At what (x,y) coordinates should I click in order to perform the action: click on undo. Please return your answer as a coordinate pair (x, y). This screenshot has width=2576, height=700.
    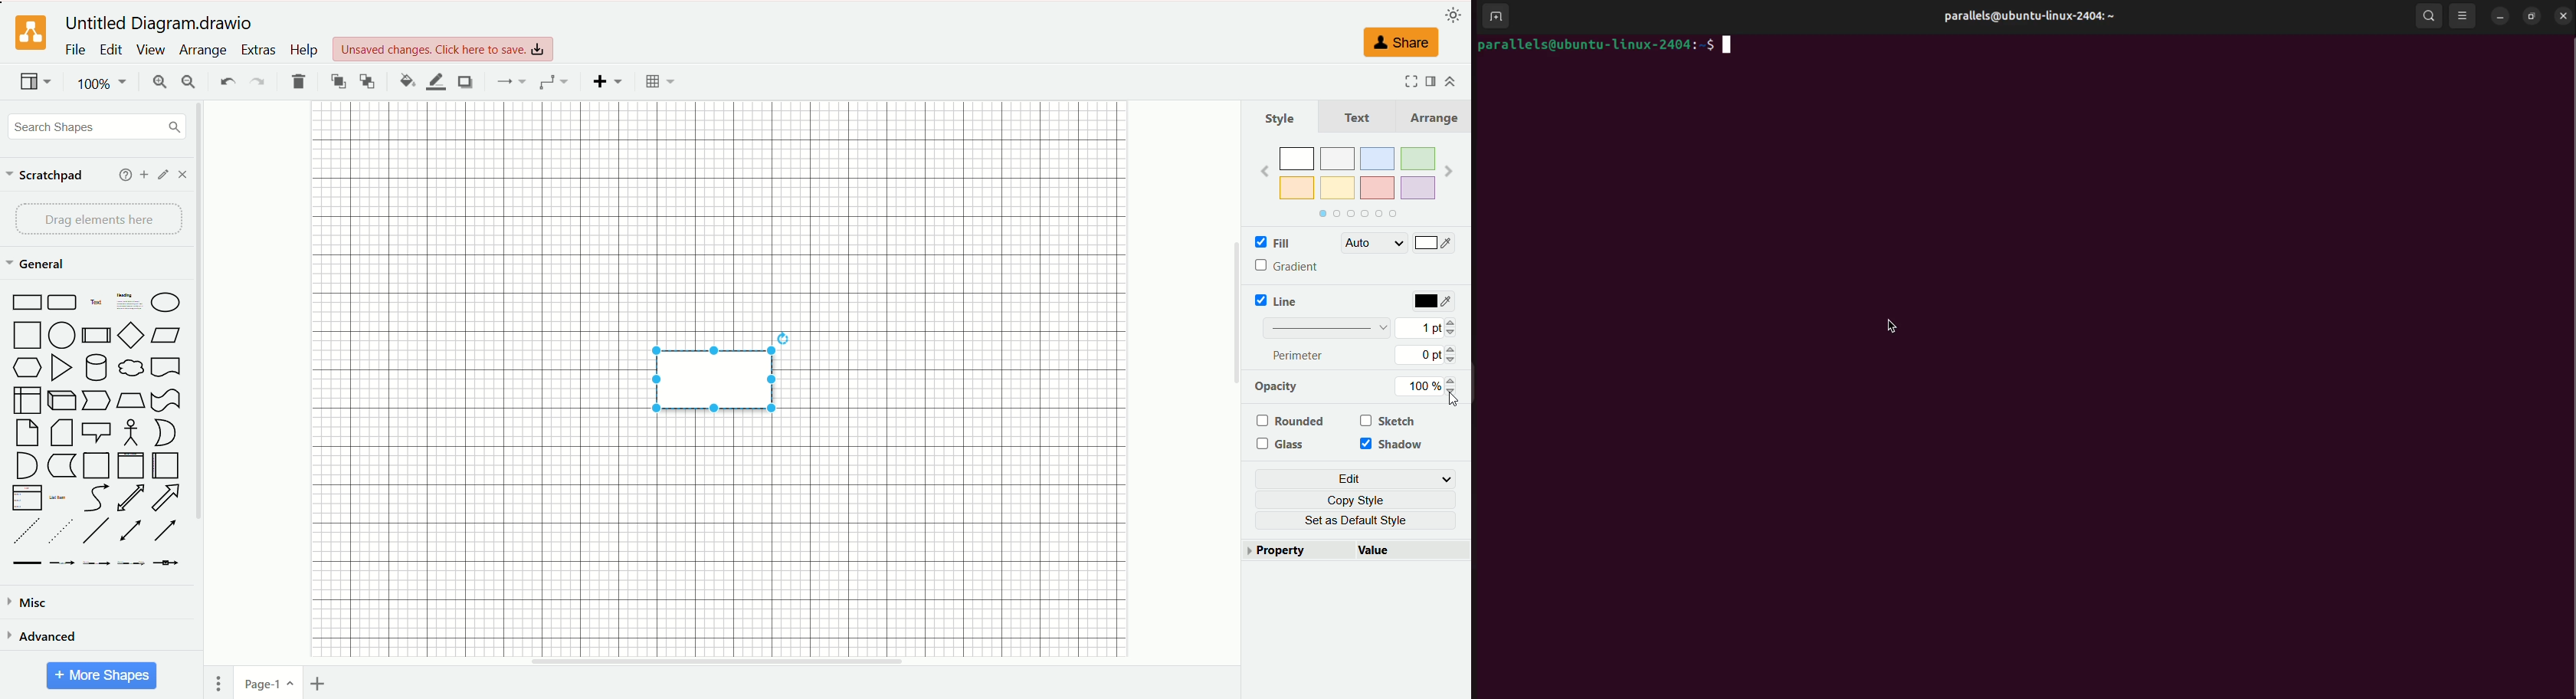
    Looking at the image, I should click on (226, 80).